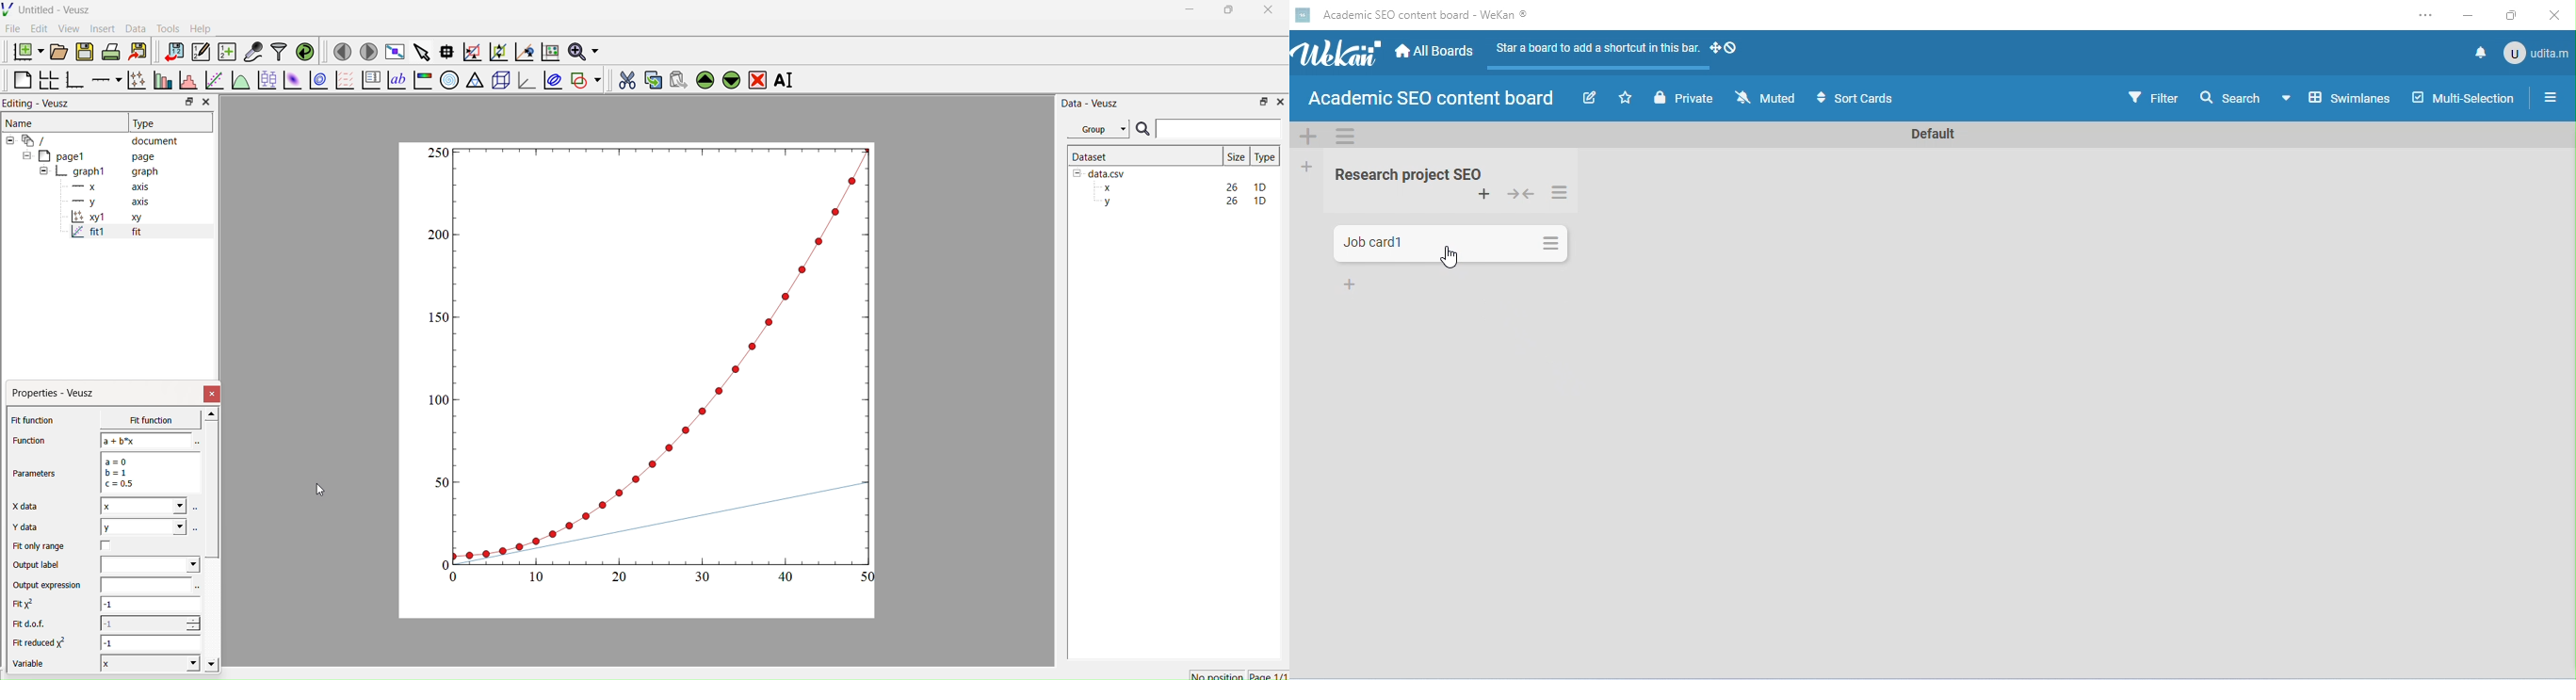 The image size is (2576, 700). I want to click on Copy, so click(650, 79).